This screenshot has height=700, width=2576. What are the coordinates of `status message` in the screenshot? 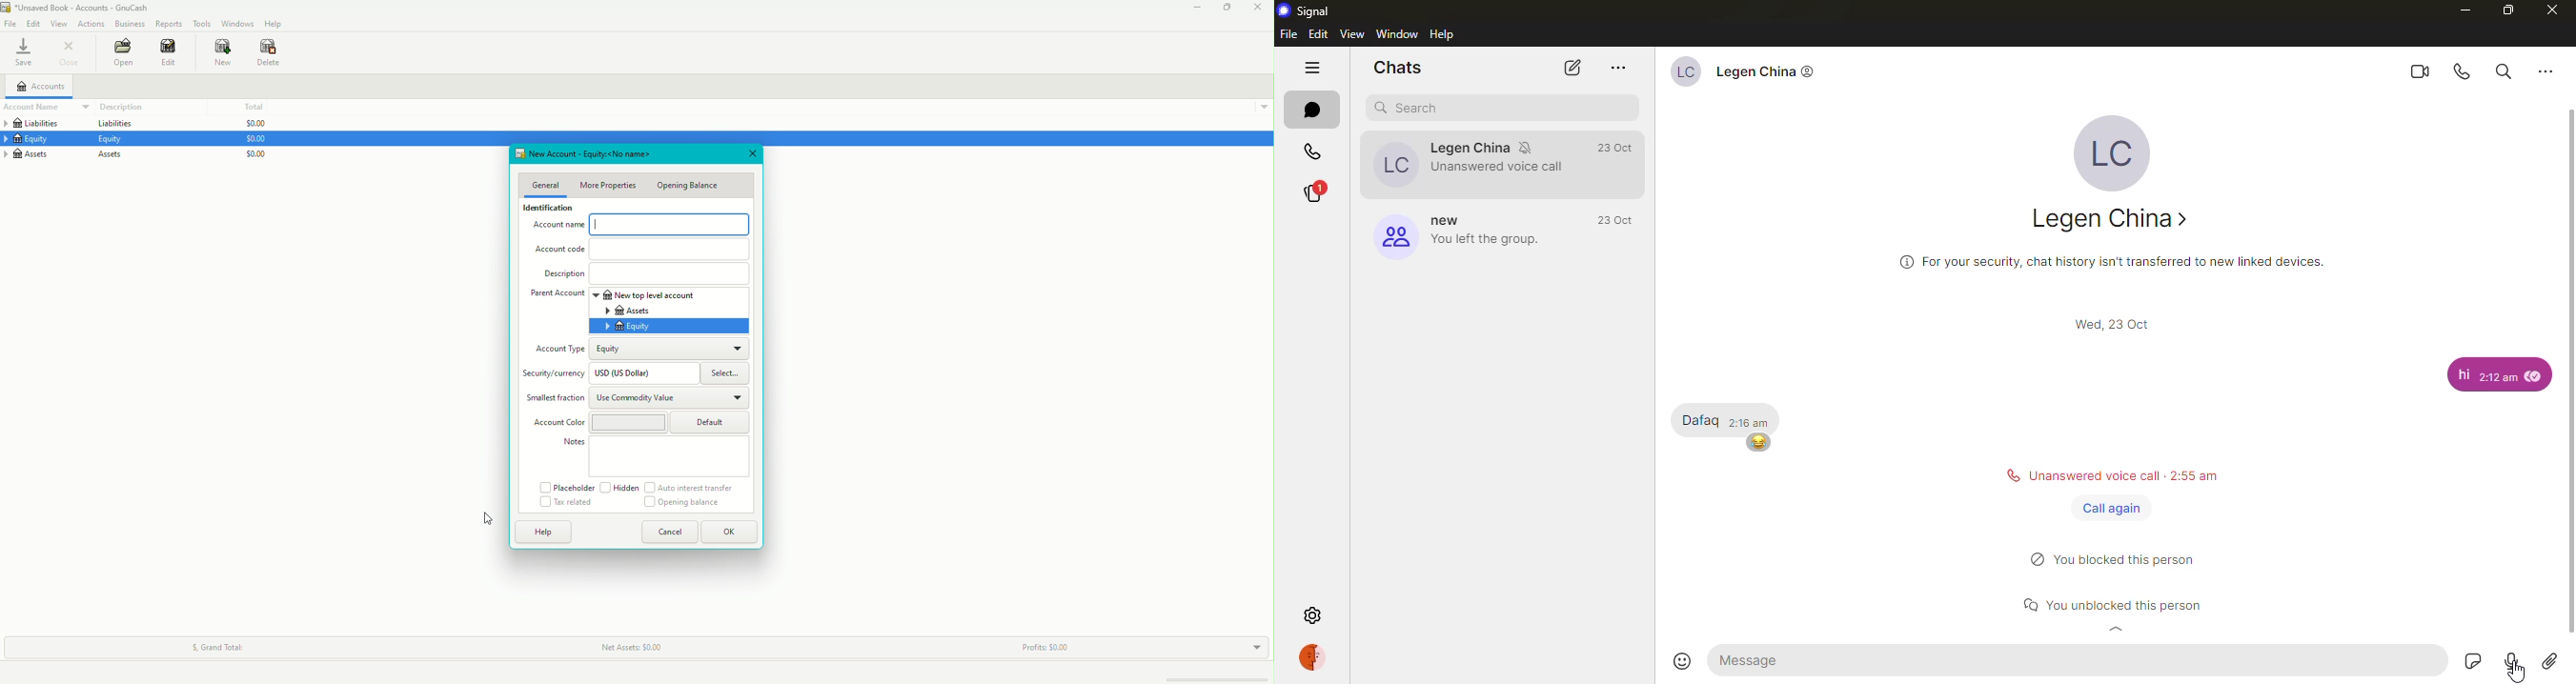 It's located at (2113, 473).